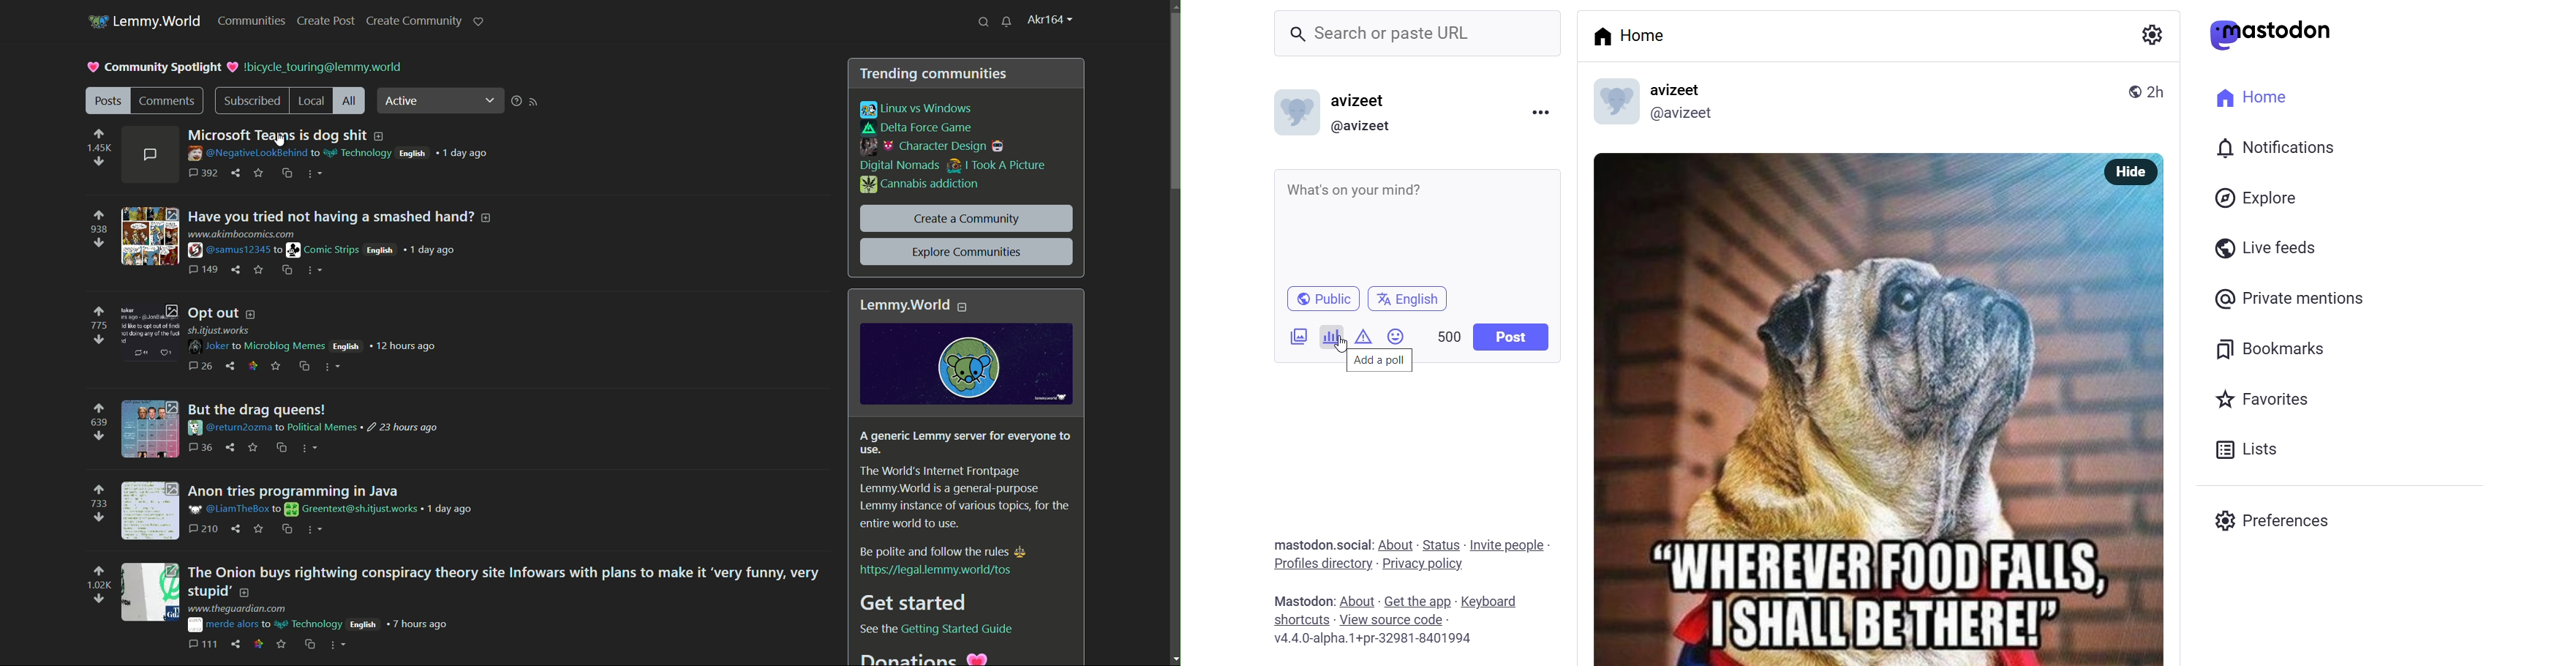  I want to click on poll, so click(1333, 337).